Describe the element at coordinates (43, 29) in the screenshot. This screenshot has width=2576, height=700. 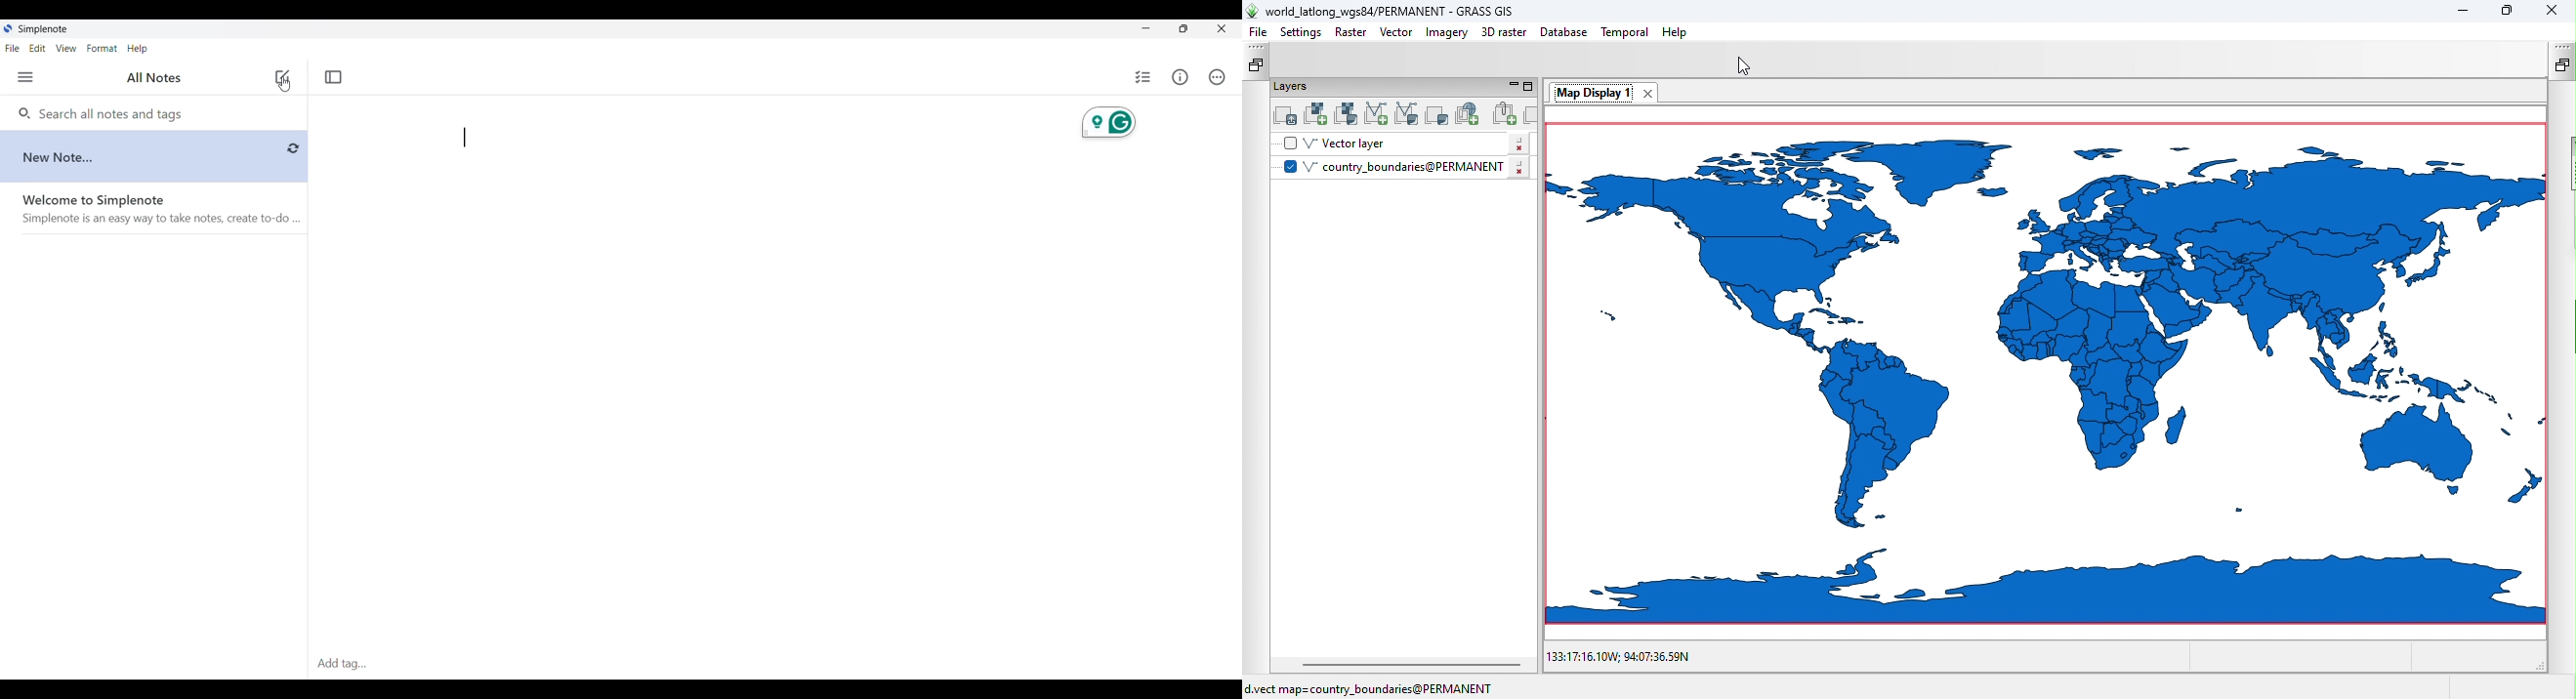
I see `Simplenote` at that location.